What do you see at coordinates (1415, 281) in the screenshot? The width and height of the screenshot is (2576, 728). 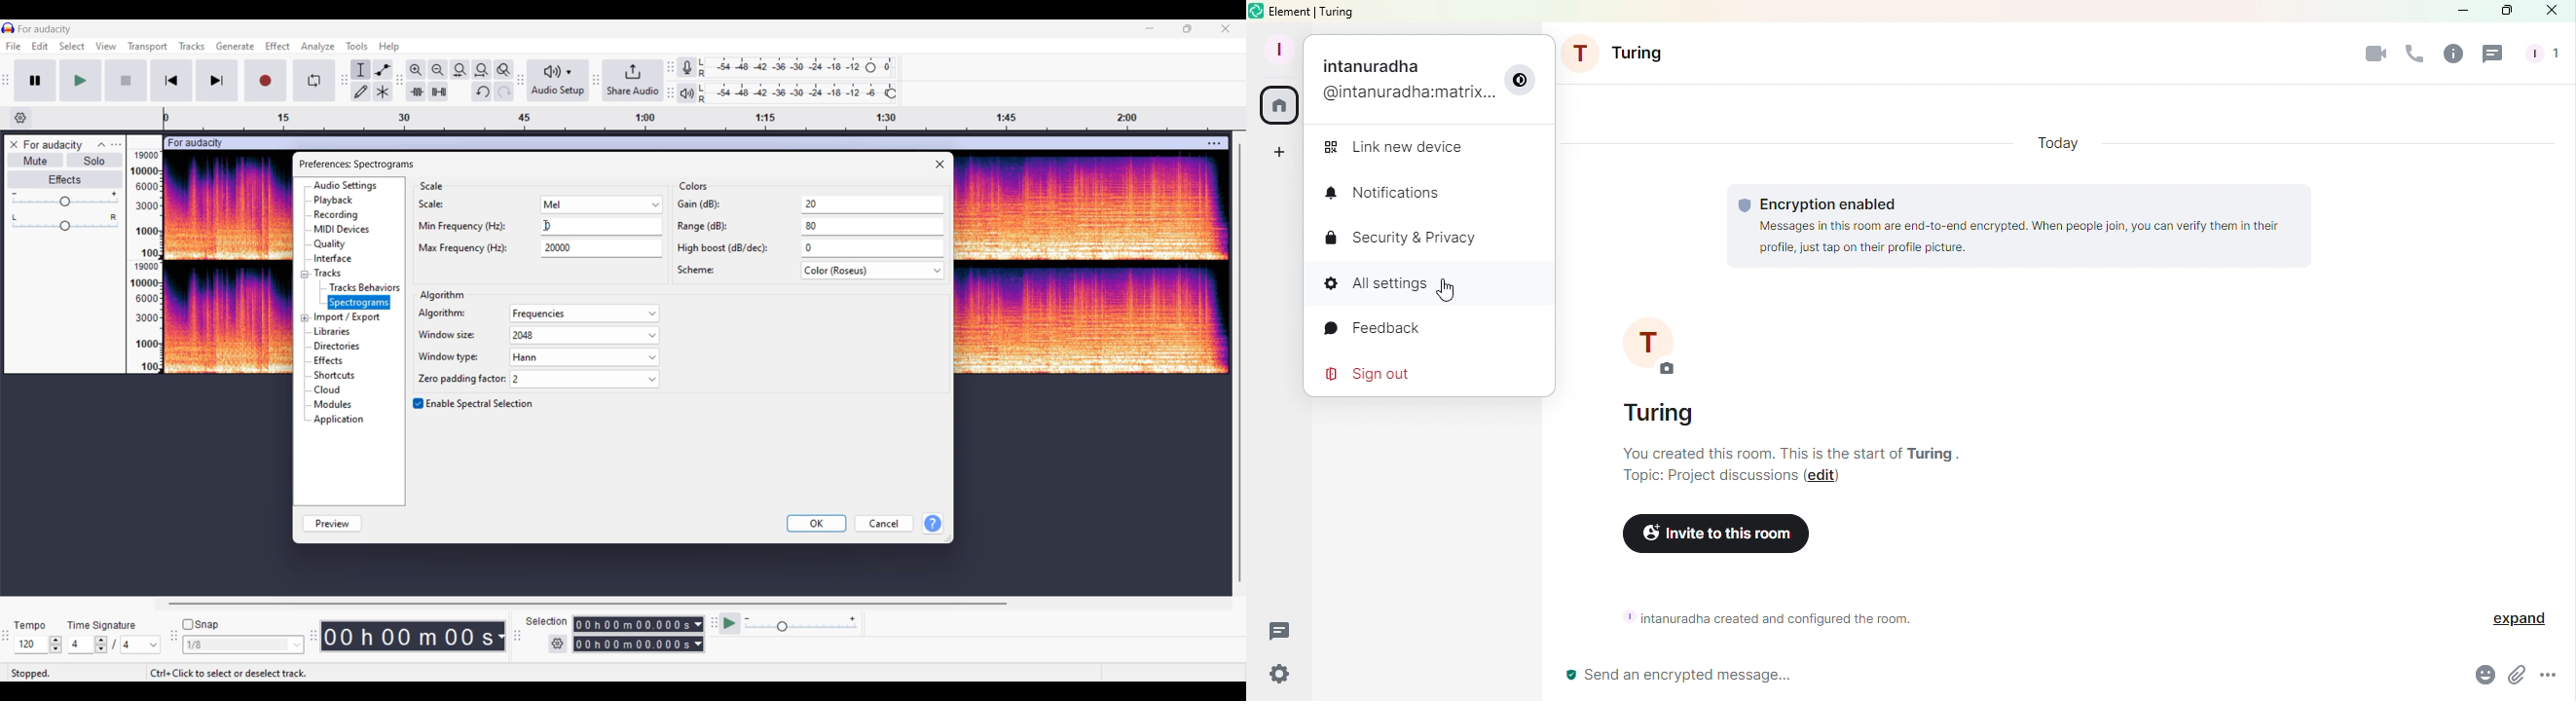 I see `All settings` at bounding box center [1415, 281].